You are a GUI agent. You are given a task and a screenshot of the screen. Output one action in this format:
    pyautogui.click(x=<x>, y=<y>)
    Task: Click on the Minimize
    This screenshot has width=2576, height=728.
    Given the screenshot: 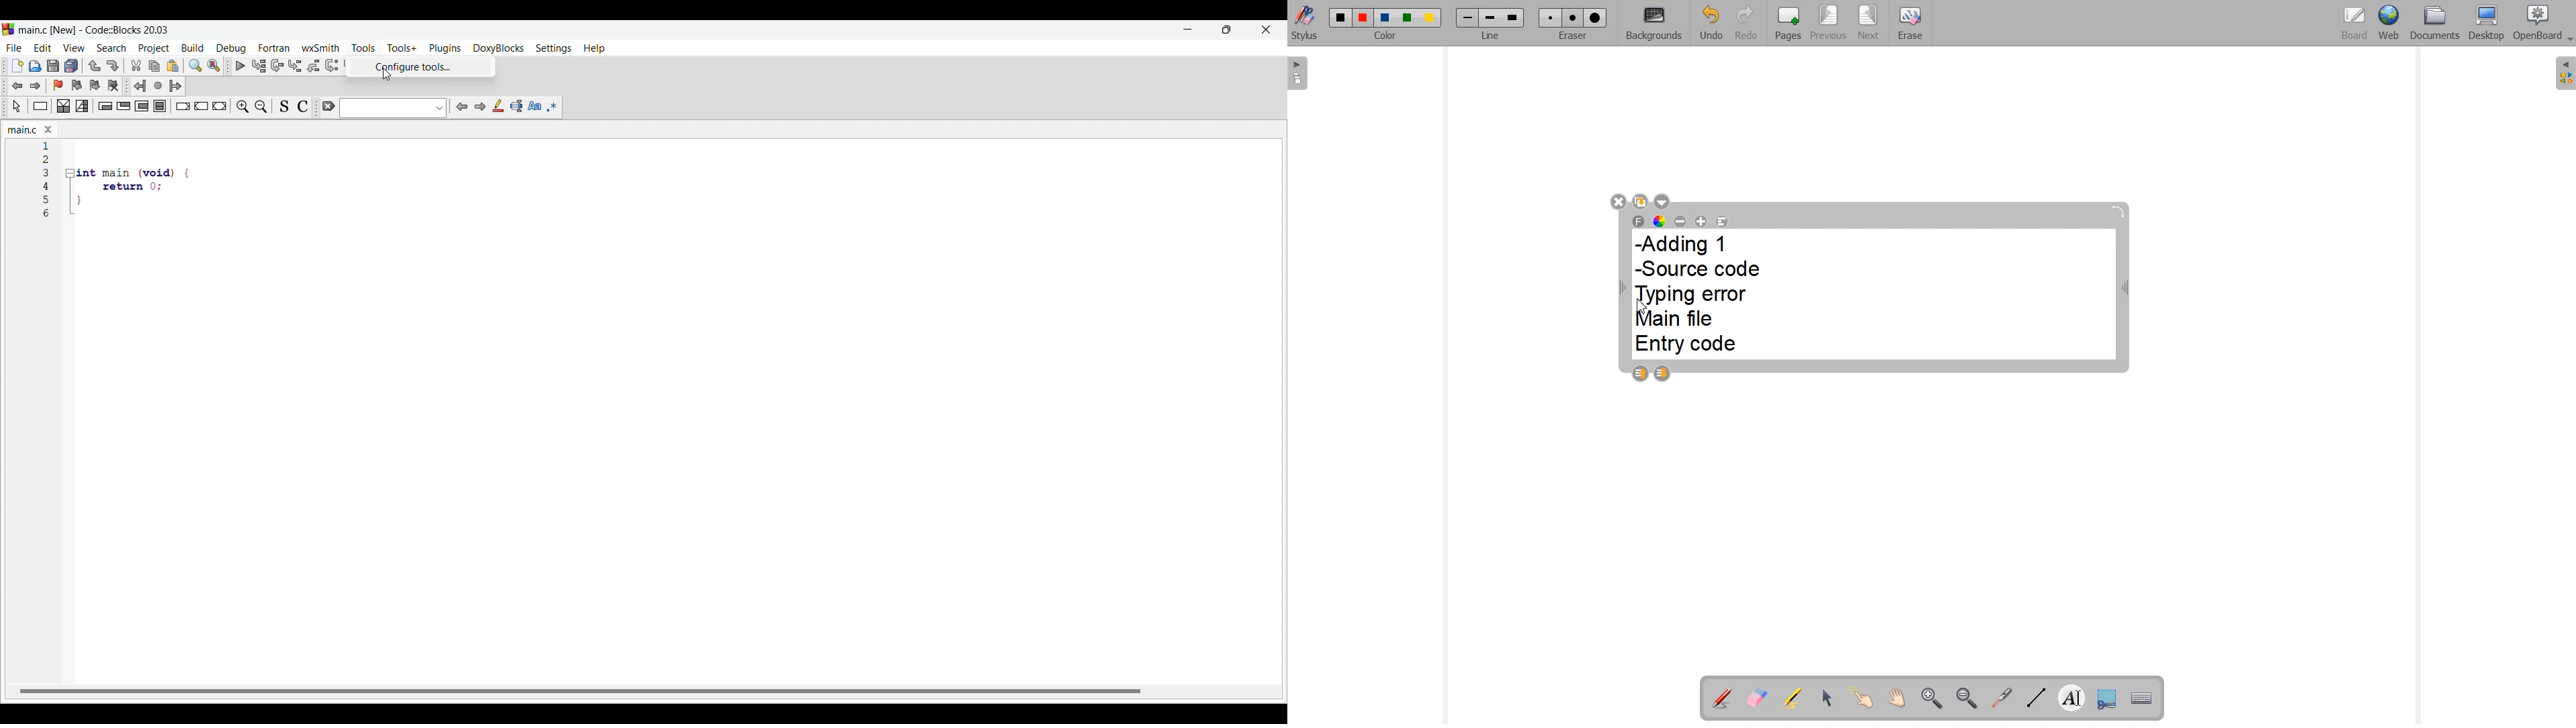 What is the action you would take?
    pyautogui.click(x=1188, y=29)
    